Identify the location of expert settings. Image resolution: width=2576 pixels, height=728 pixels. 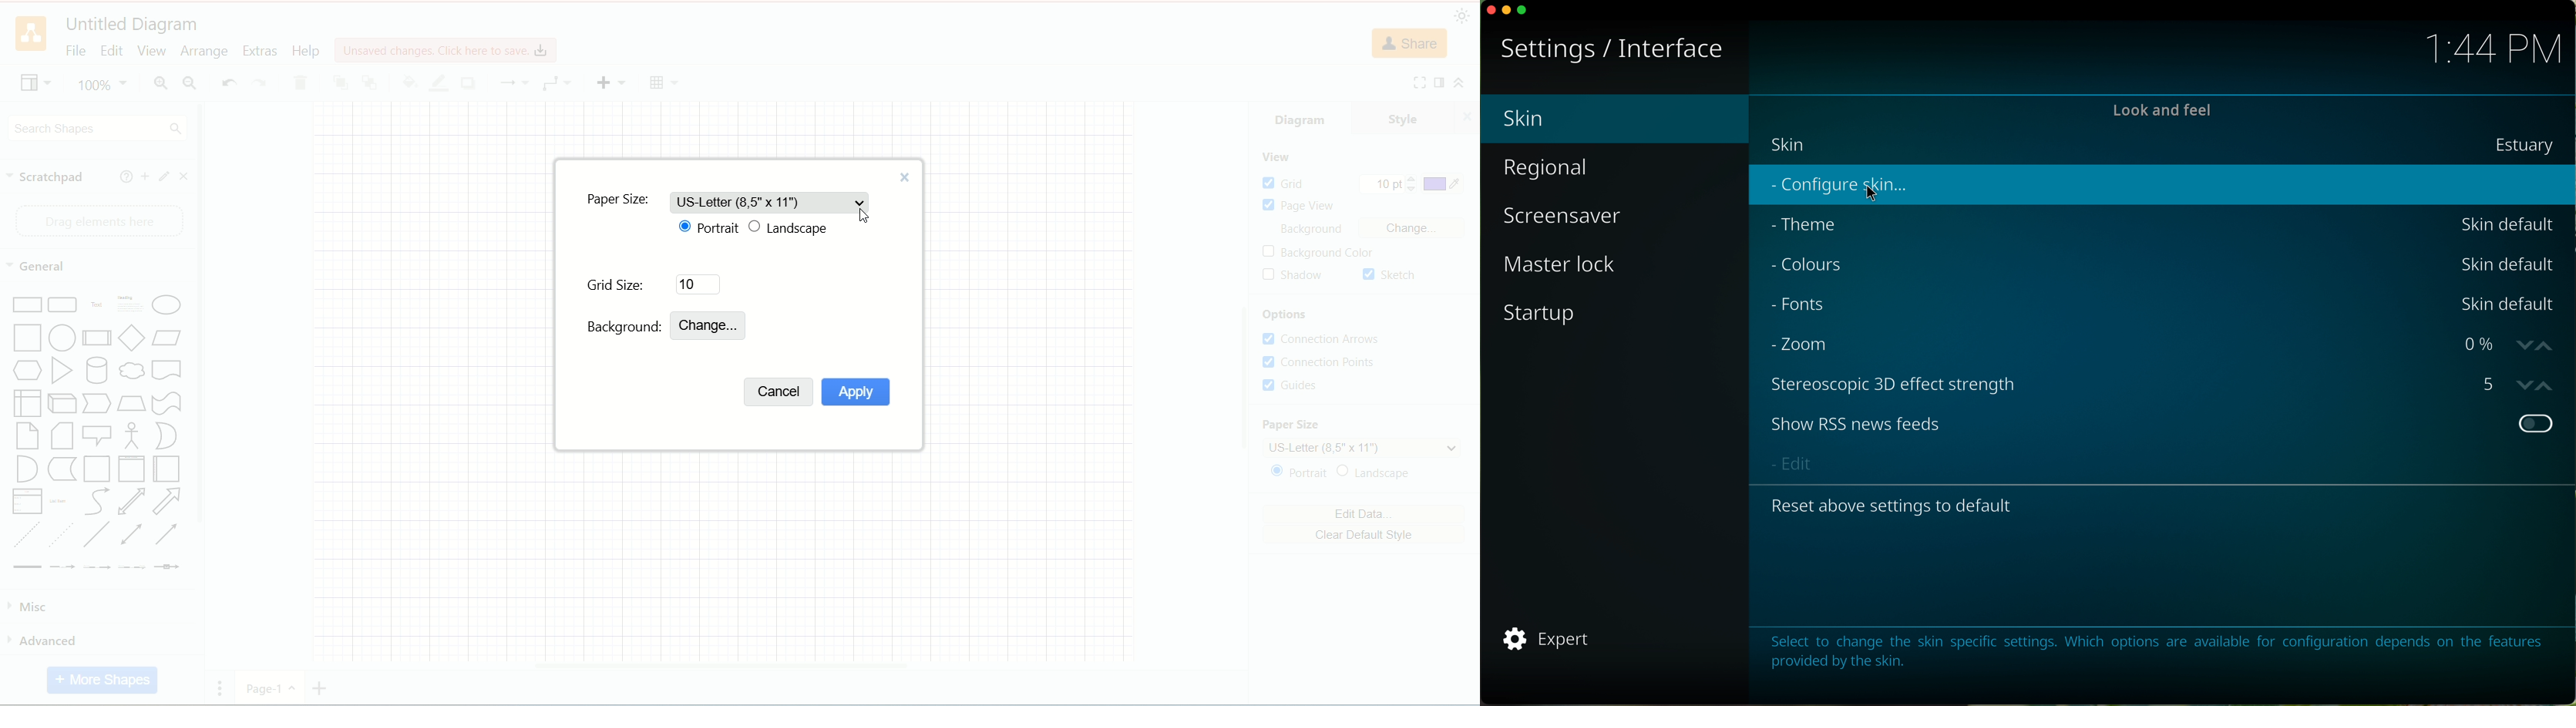
(1546, 640).